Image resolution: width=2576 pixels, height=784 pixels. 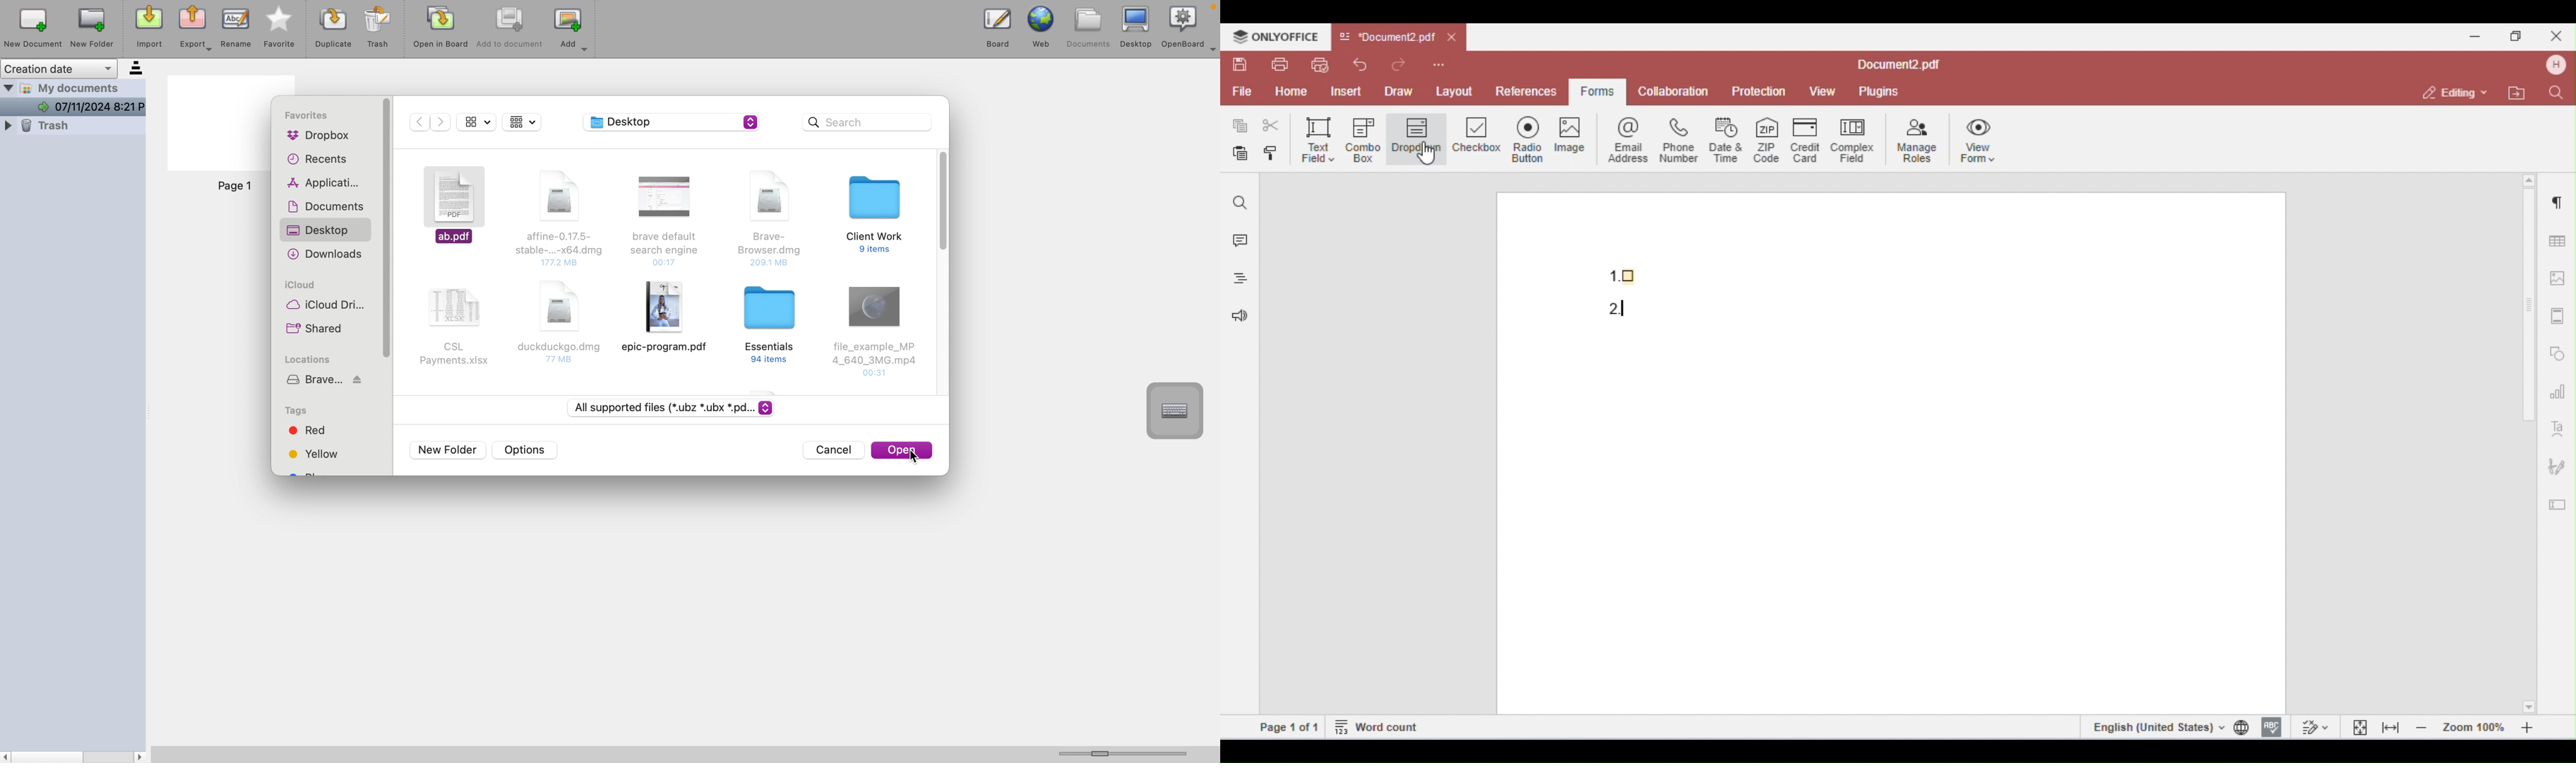 What do you see at coordinates (324, 255) in the screenshot?
I see `downloads` at bounding box center [324, 255].